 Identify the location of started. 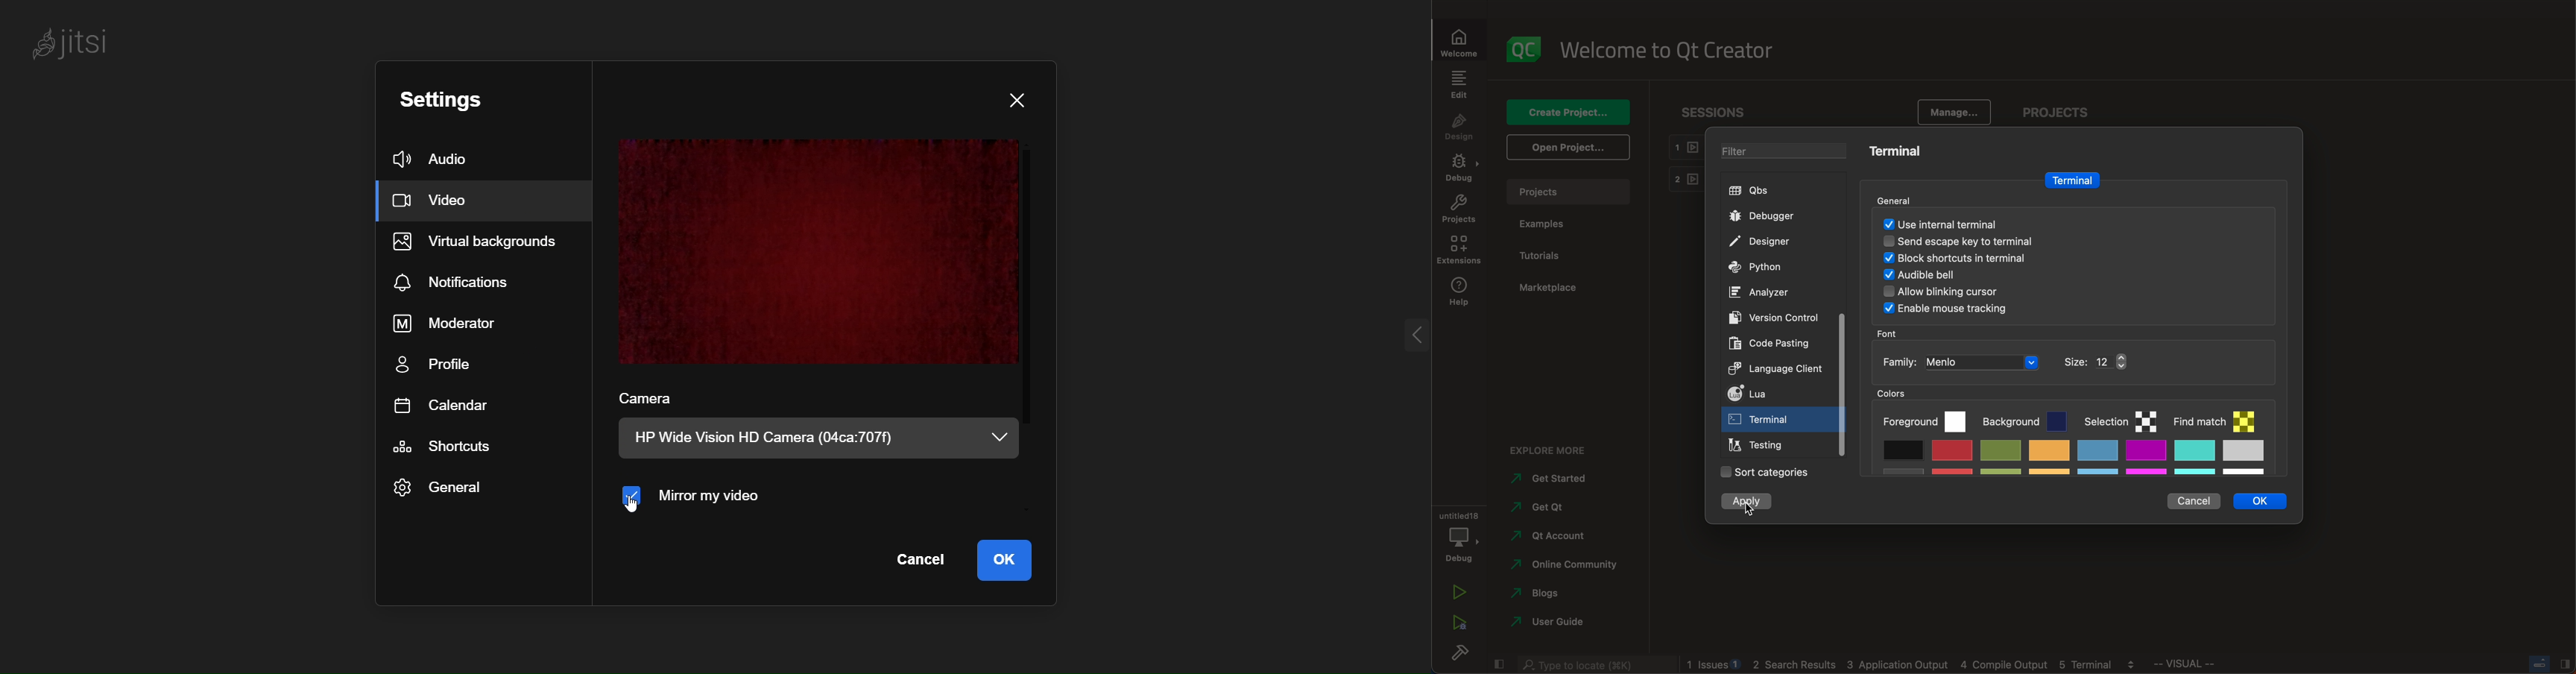
(1556, 479).